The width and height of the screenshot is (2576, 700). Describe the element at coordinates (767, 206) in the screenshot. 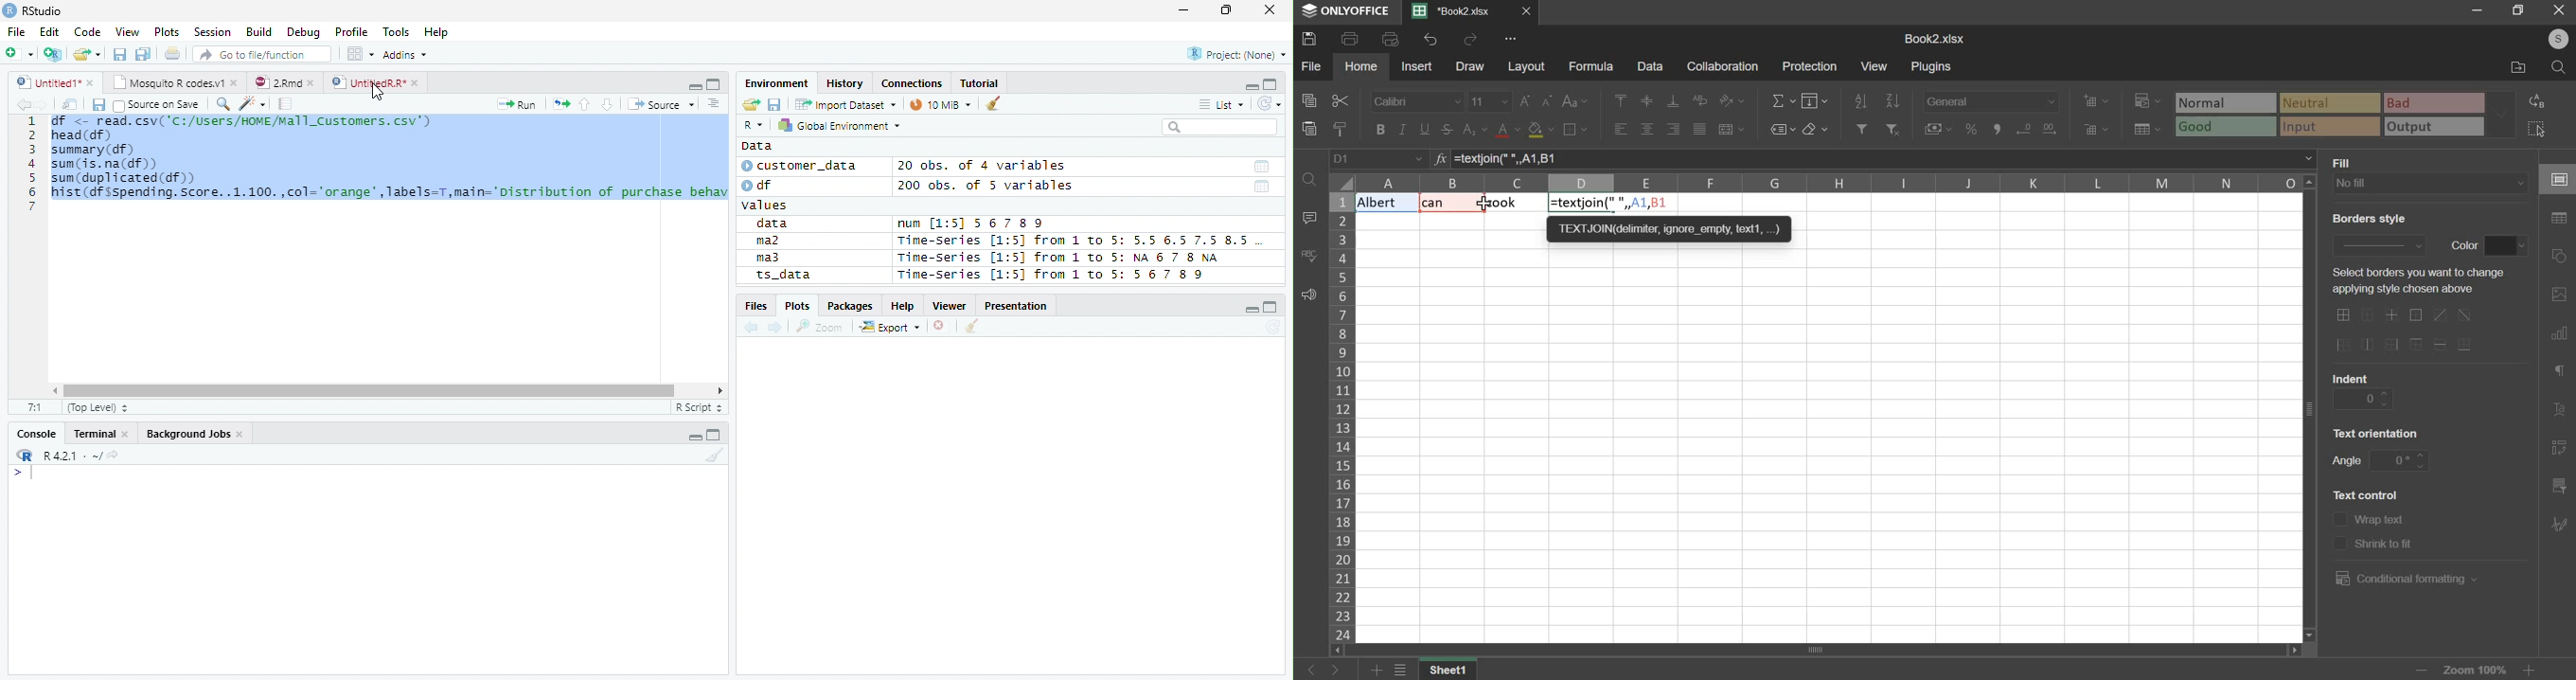

I see `values` at that location.